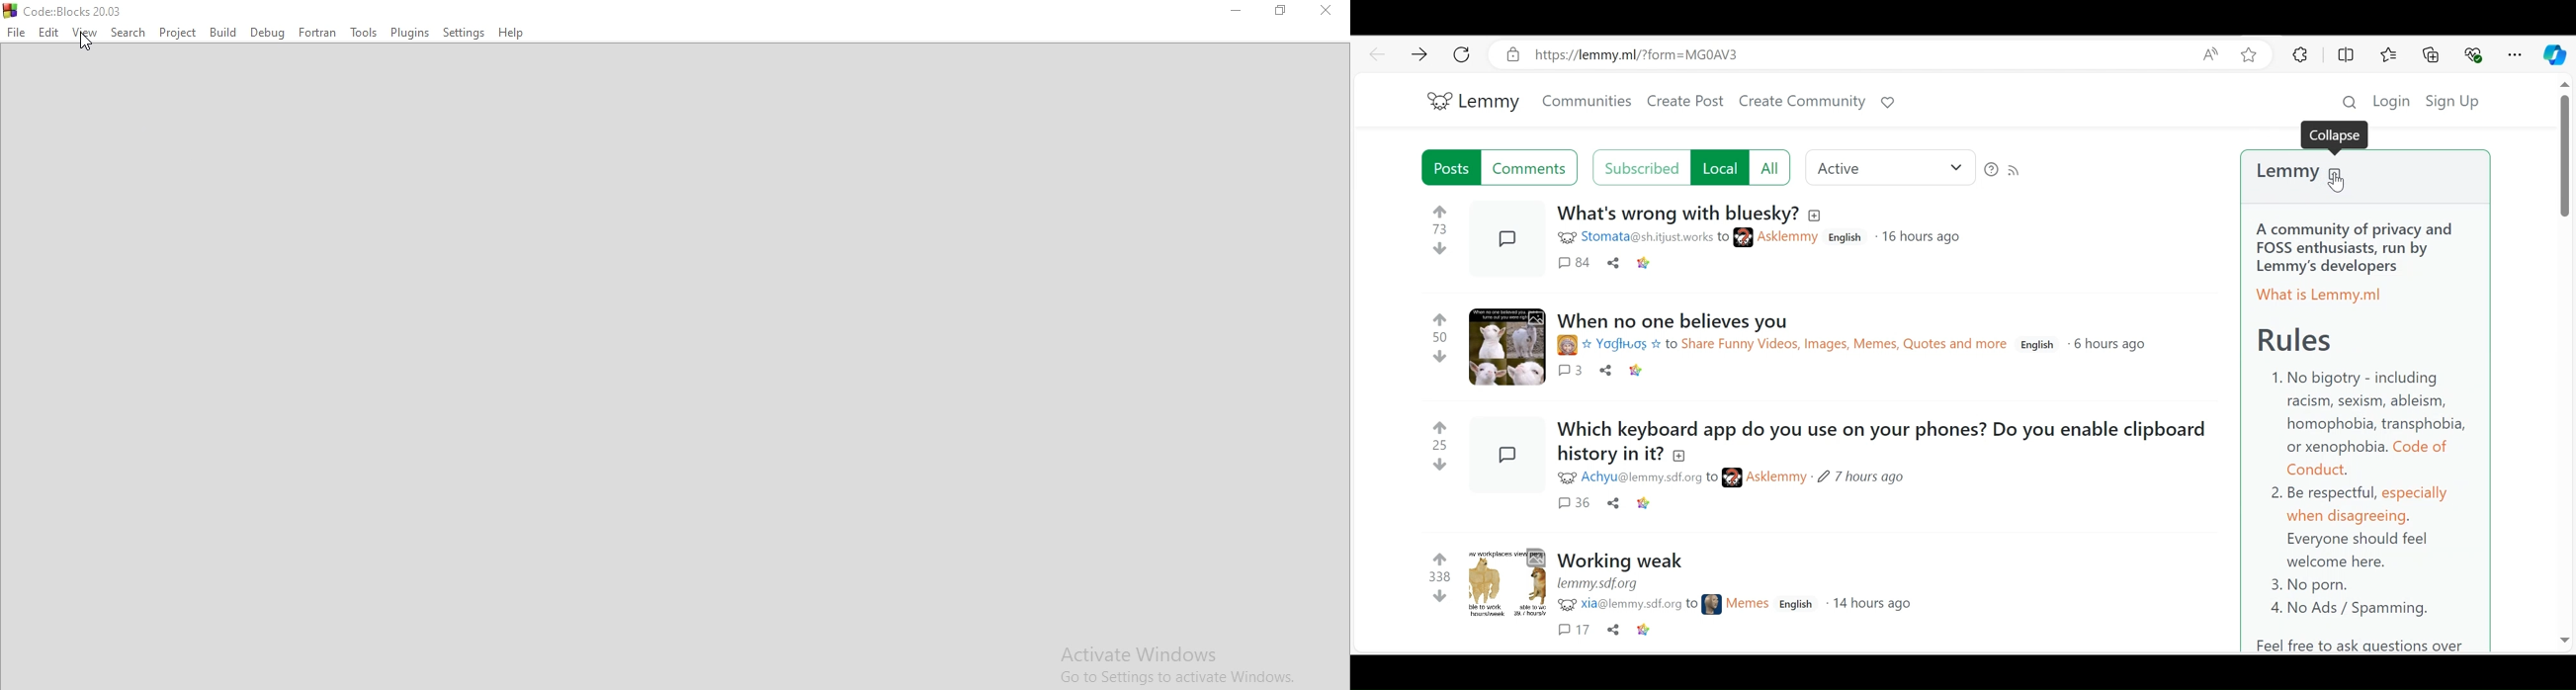  Describe the element at coordinates (129, 32) in the screenshot. I see `Search ` at that location.